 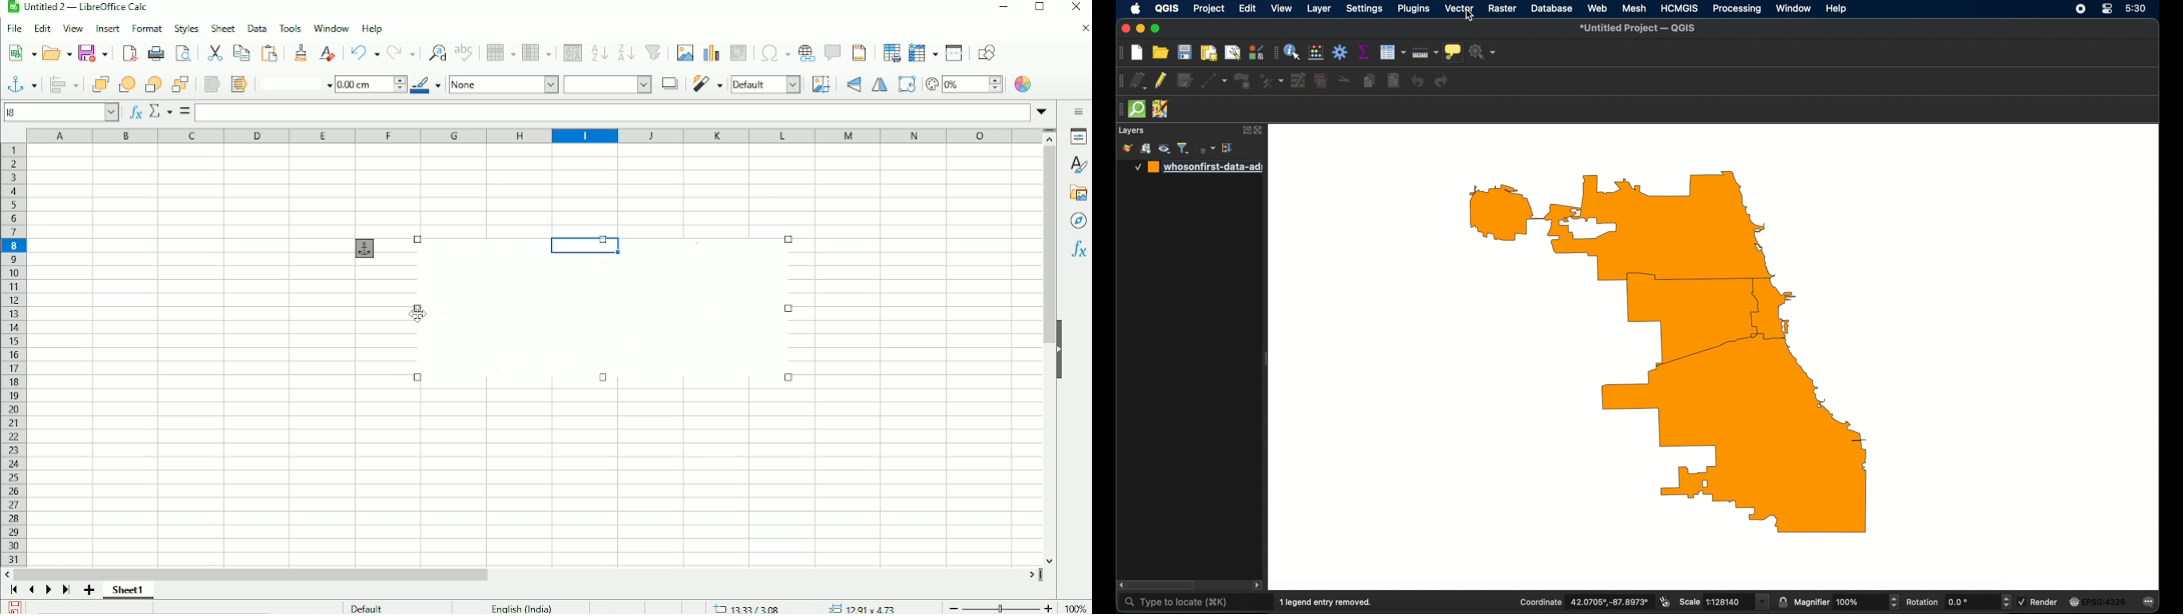 I want to click on no action selected, so click(x=1483, y=52).